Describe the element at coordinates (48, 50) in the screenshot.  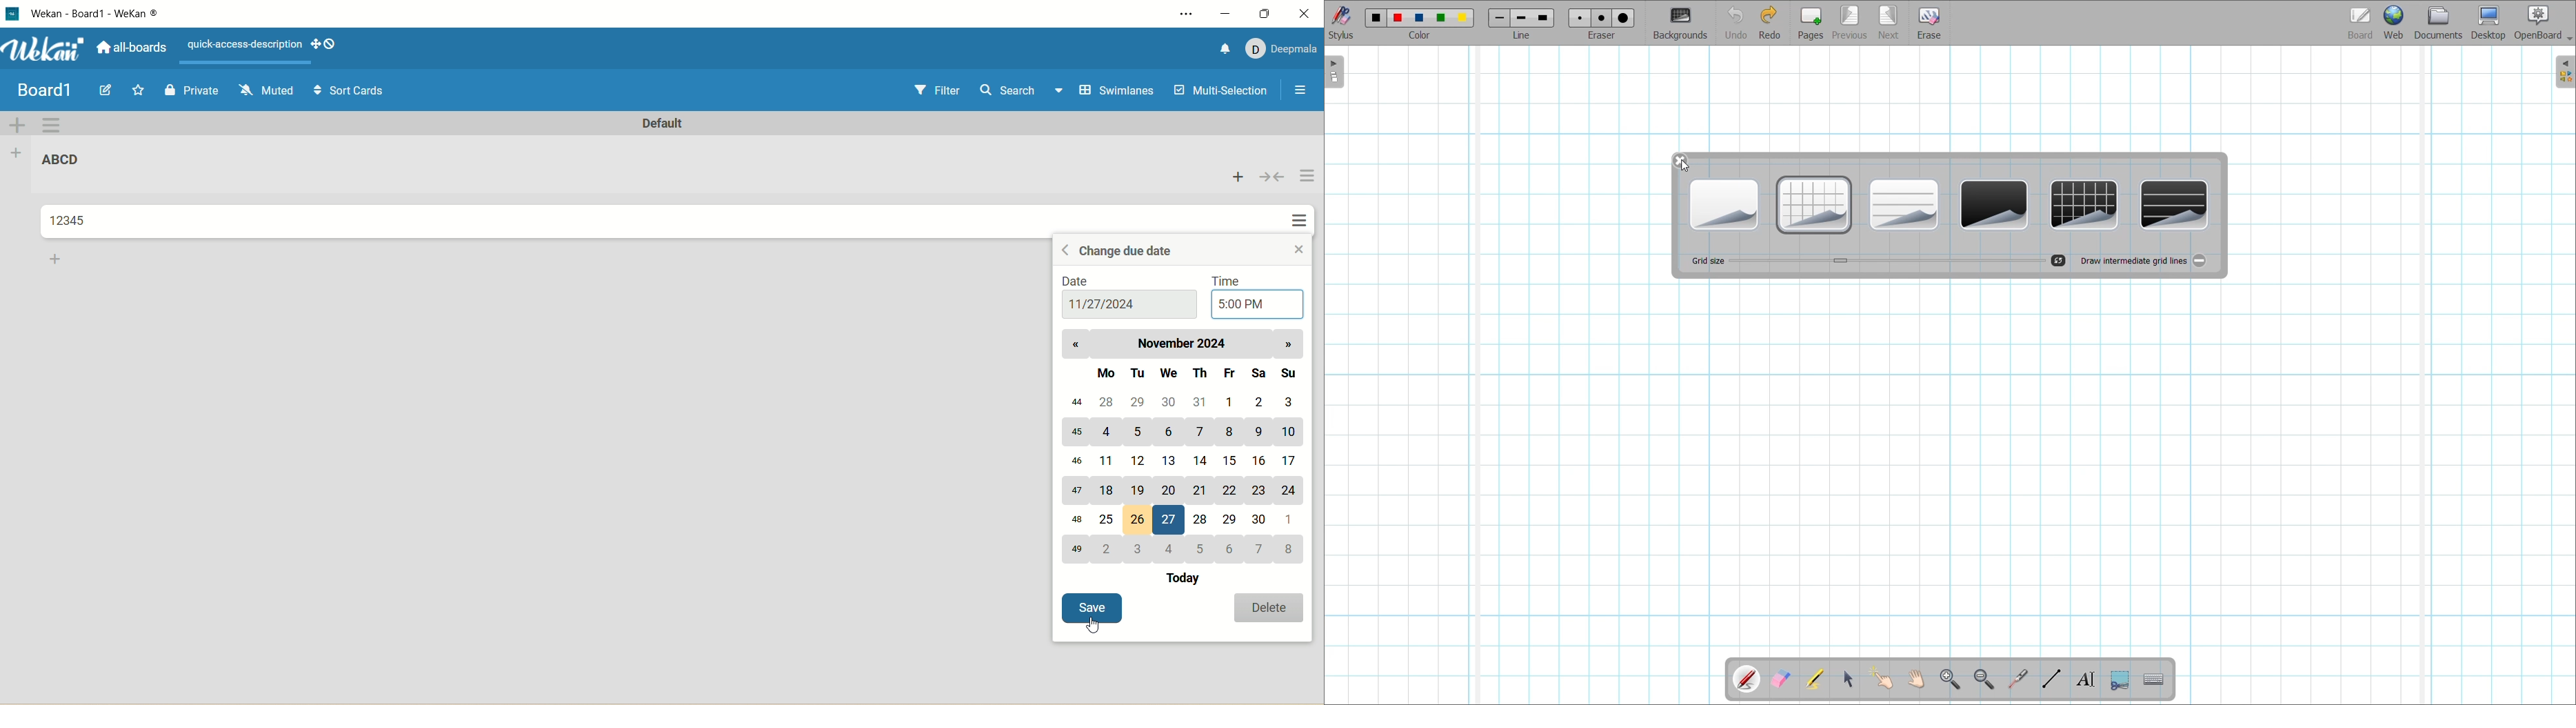
I see `wekan` at that location.